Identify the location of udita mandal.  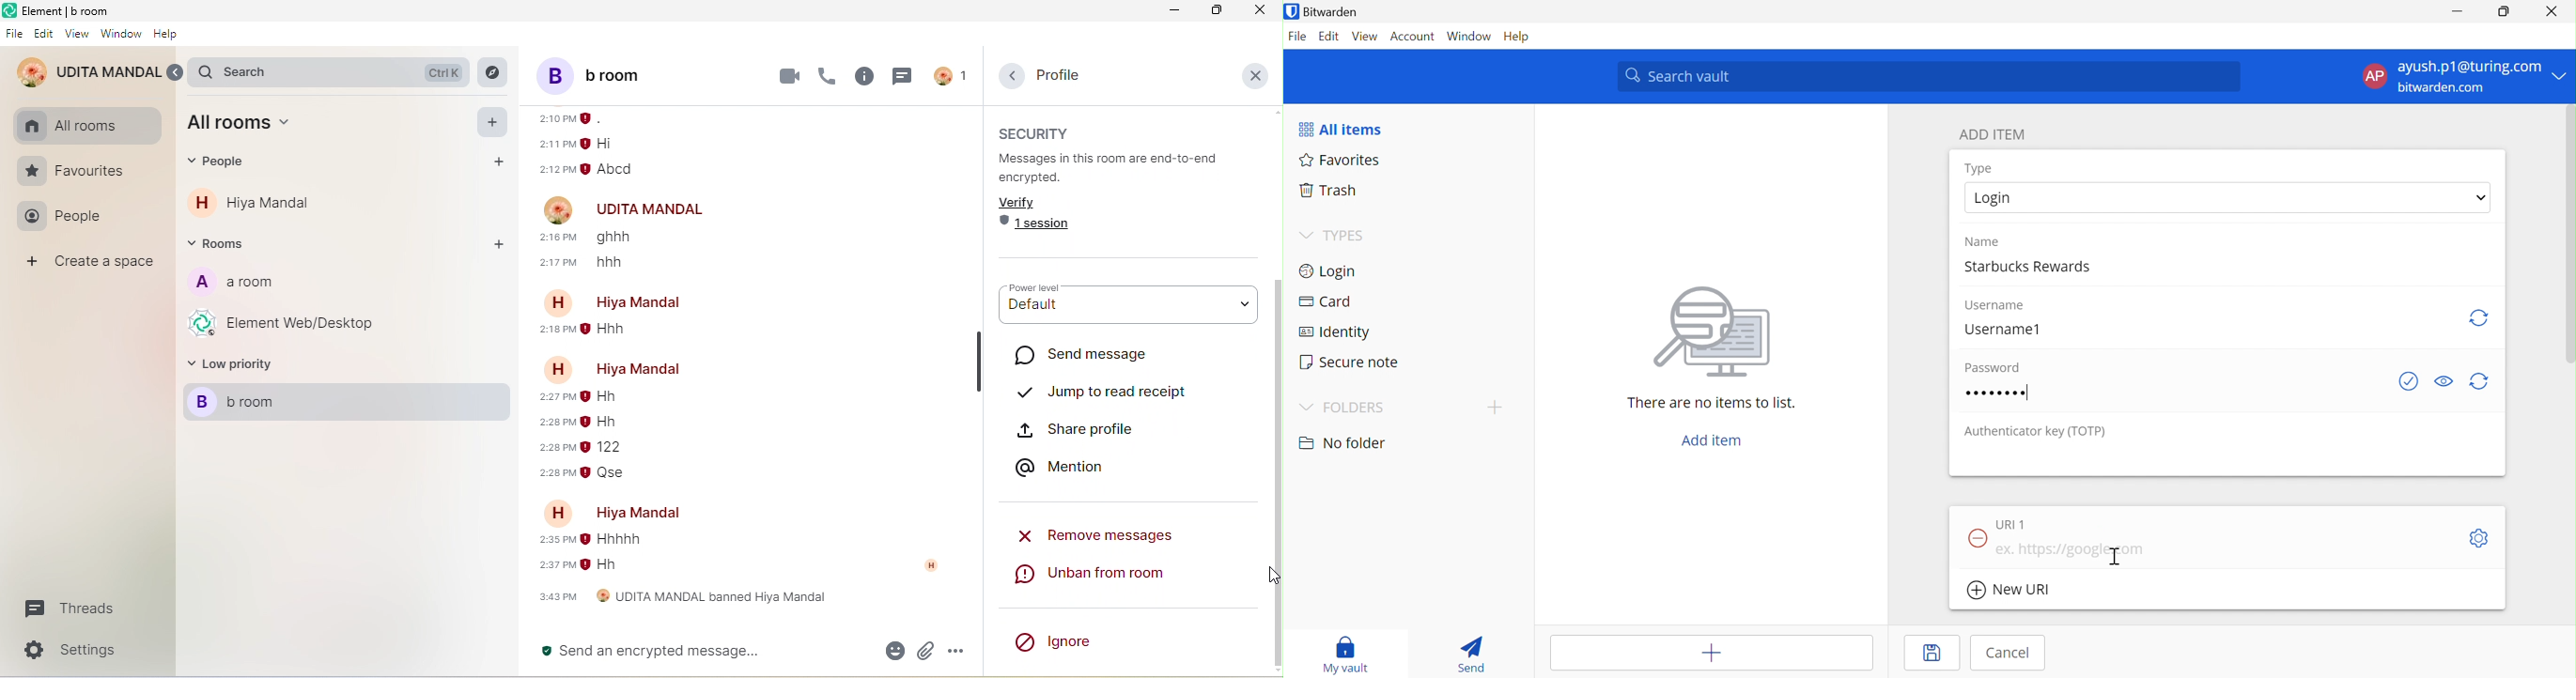
(88, 73).